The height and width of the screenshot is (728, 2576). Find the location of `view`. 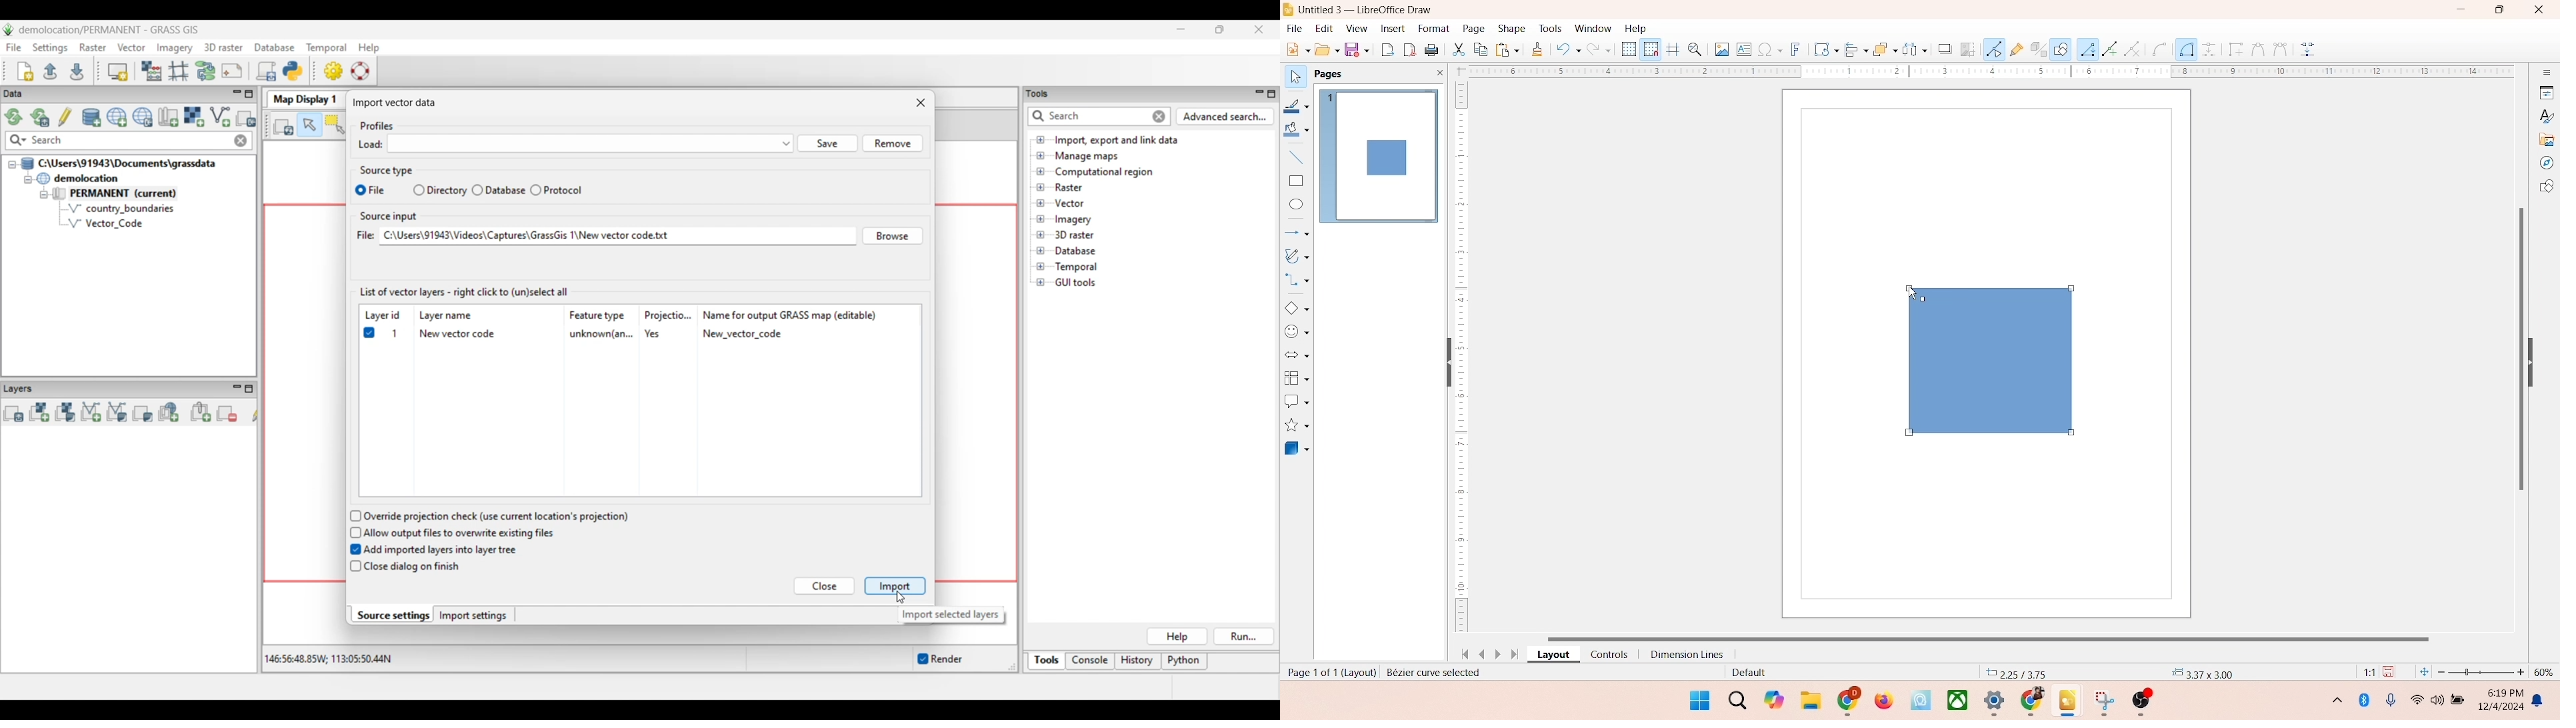

view is located at coordinates (1352, 28).